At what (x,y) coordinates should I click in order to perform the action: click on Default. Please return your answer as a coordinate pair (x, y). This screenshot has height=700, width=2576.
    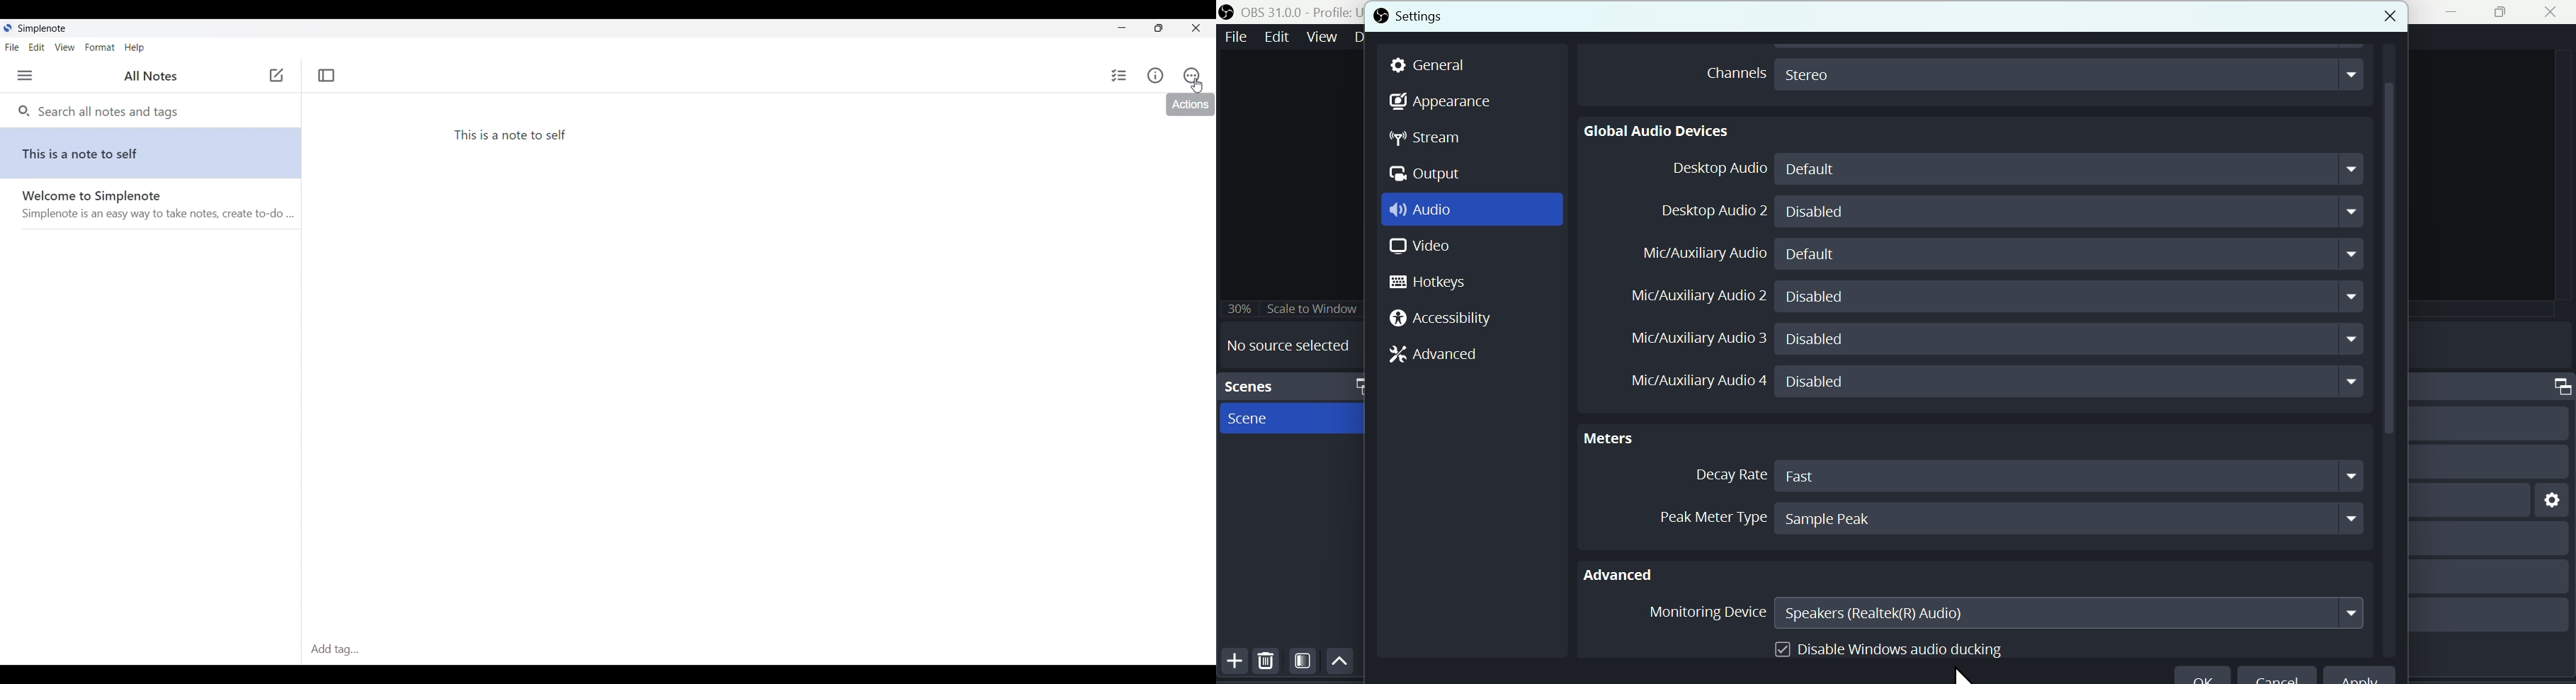
    Looking at the image, I should click on (2072, 254).